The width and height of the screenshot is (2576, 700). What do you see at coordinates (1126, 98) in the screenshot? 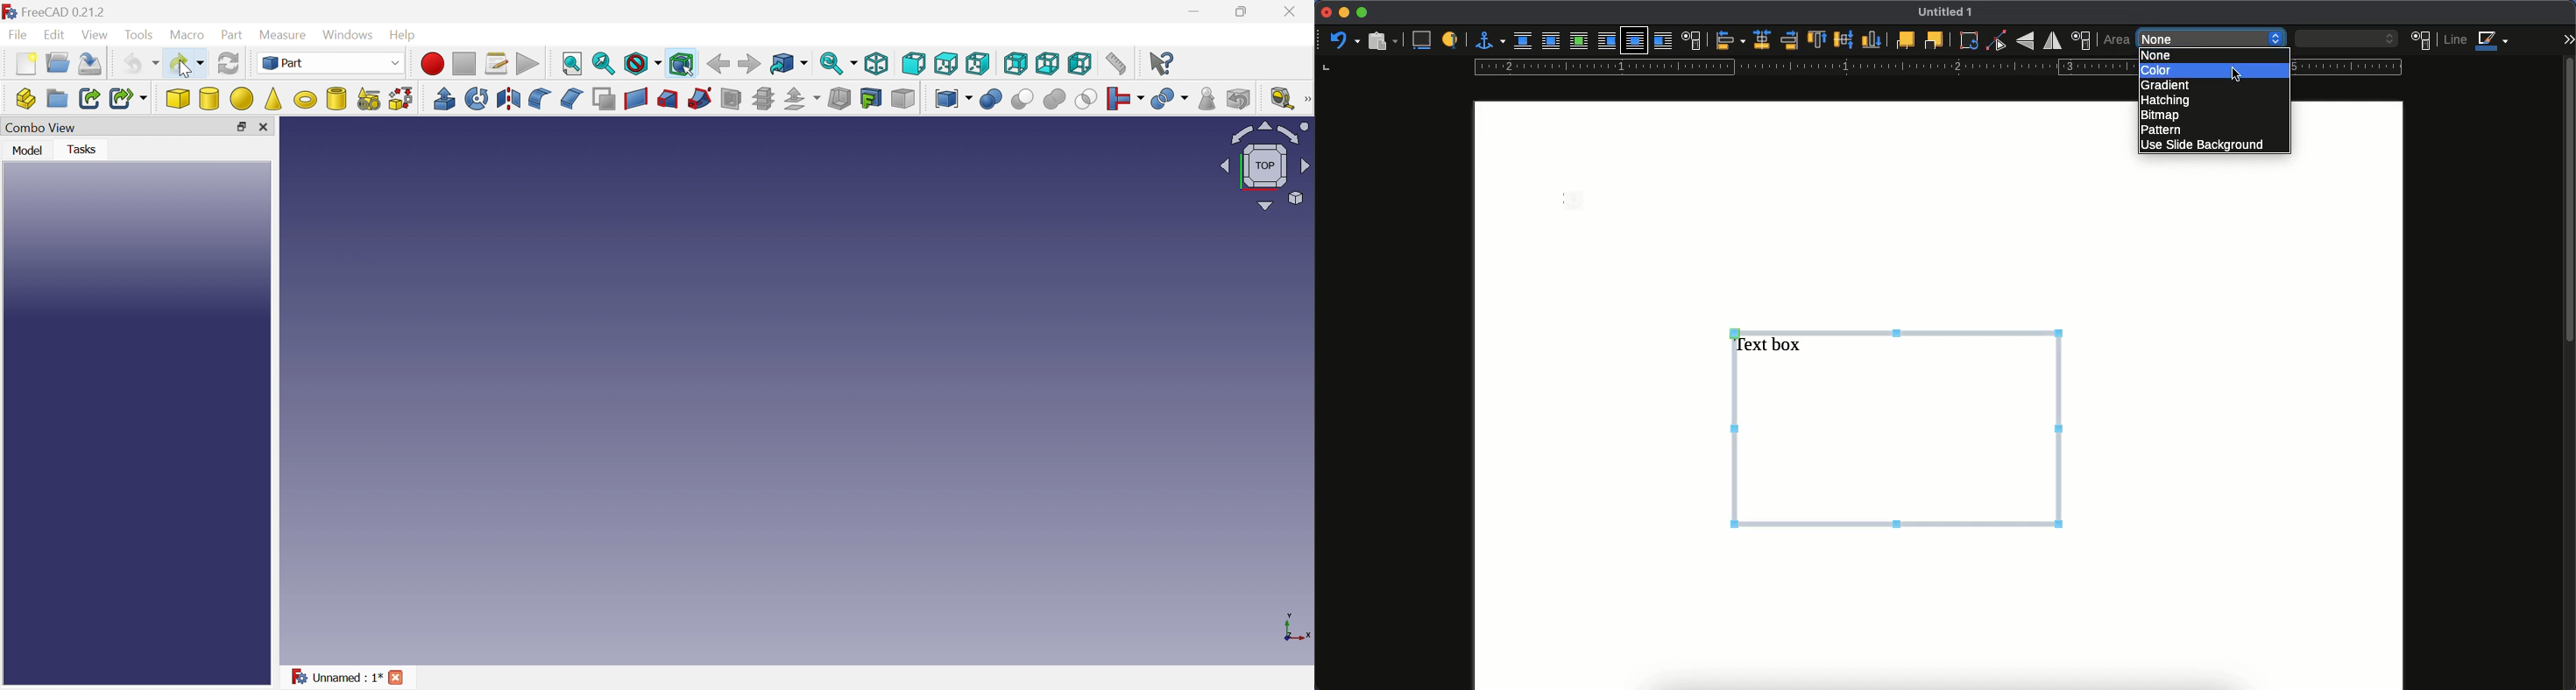
I see `Join objects...` at bounding box center [1126, 98].